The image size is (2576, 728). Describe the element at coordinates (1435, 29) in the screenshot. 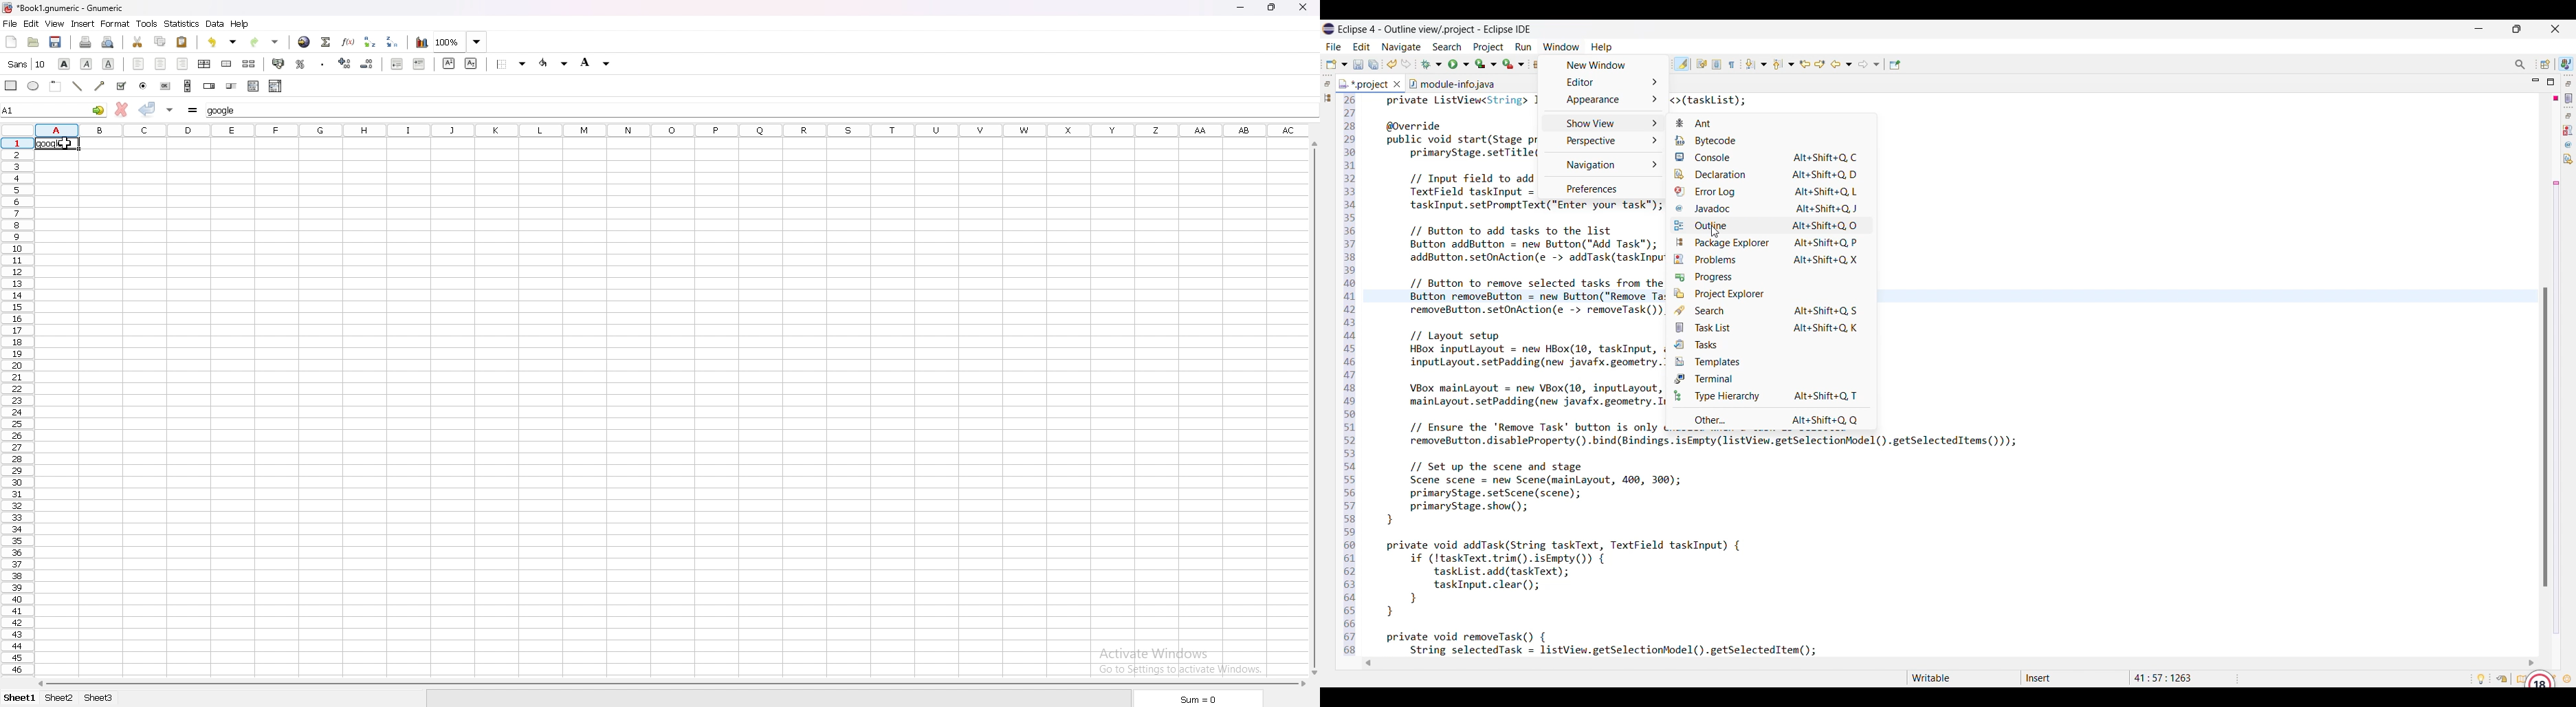

I see `Project name and software name` at that location.